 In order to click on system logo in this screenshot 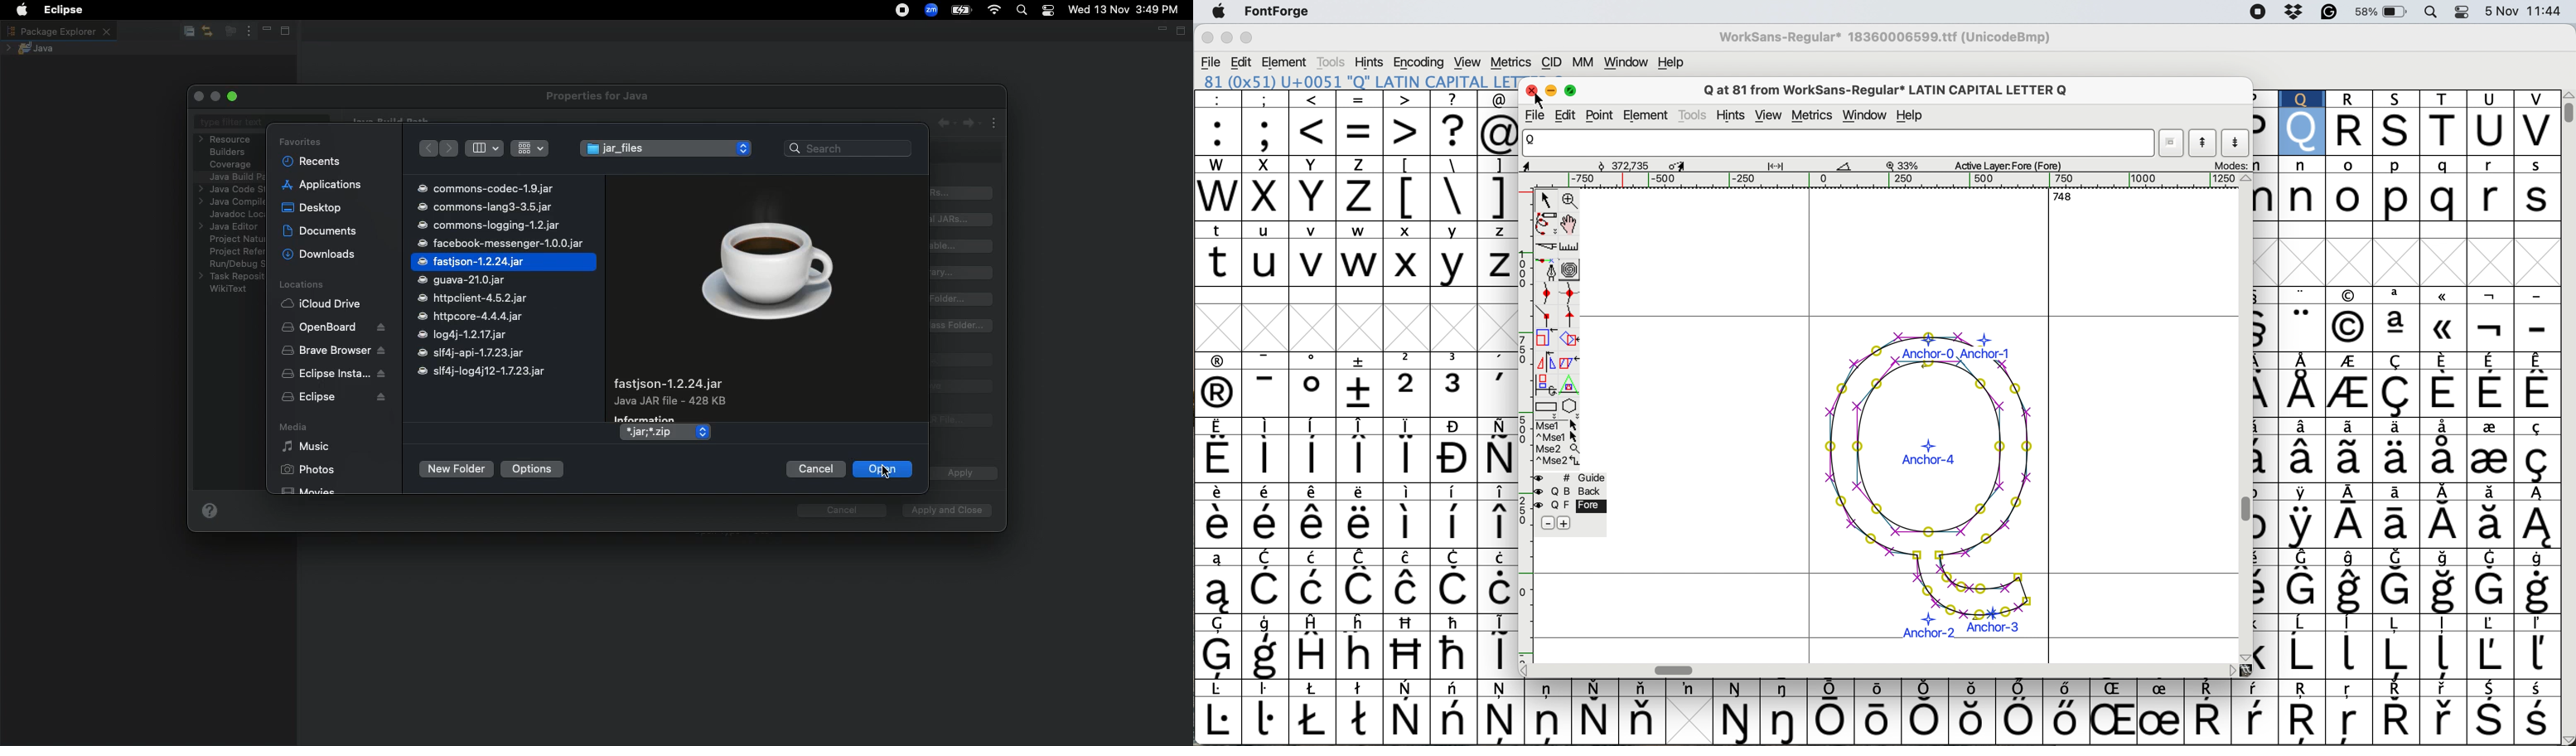, I will do `click(1222, 13)`.